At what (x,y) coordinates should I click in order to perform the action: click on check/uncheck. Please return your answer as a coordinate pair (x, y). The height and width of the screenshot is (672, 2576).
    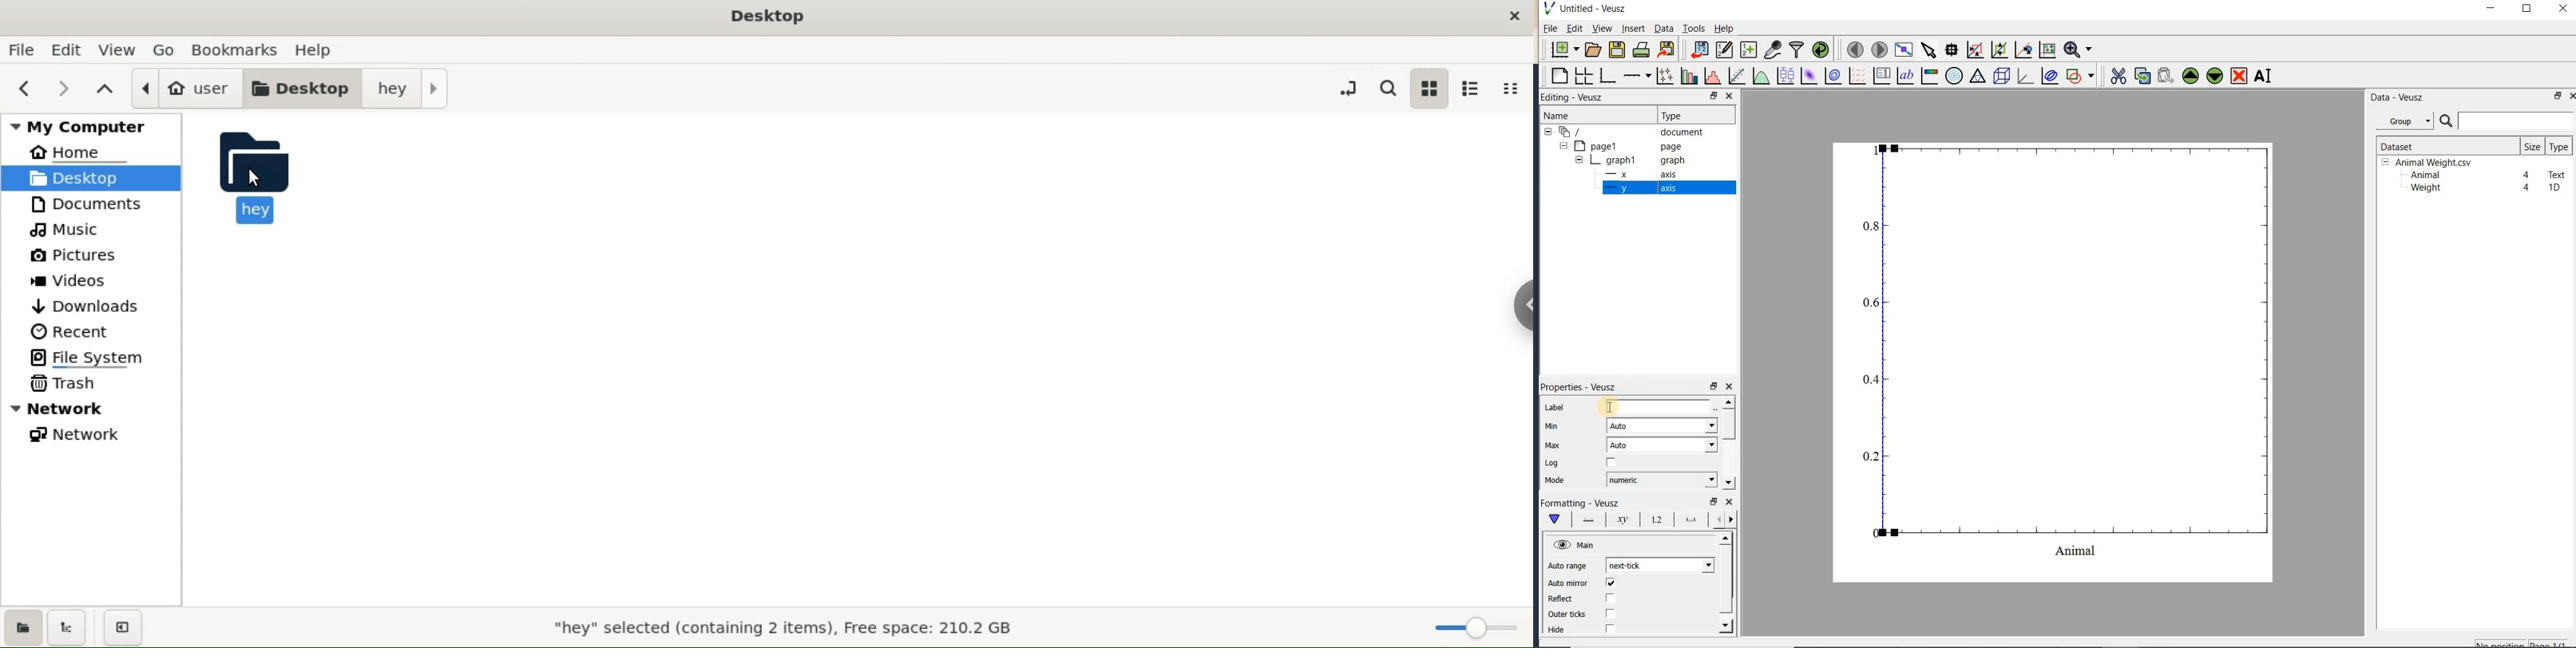
    Looking at the image, I should click on (1610, 599).